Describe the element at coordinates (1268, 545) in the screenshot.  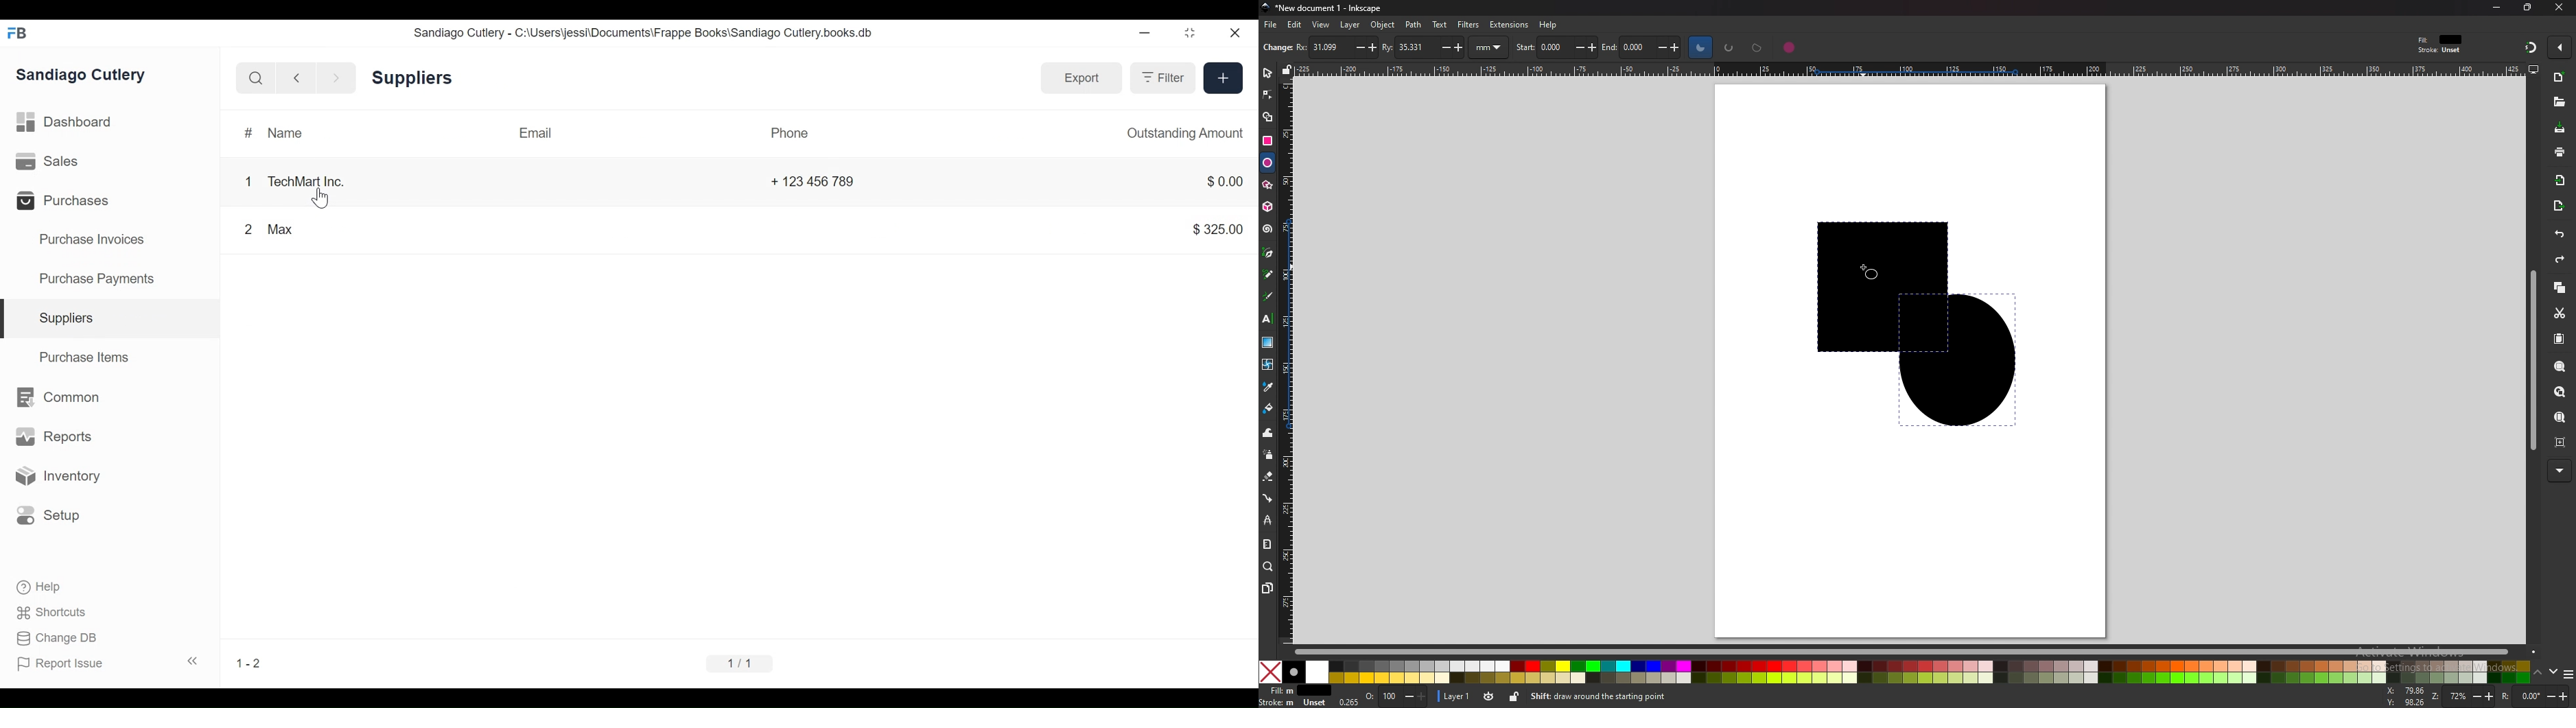
I see `measure` at that location.